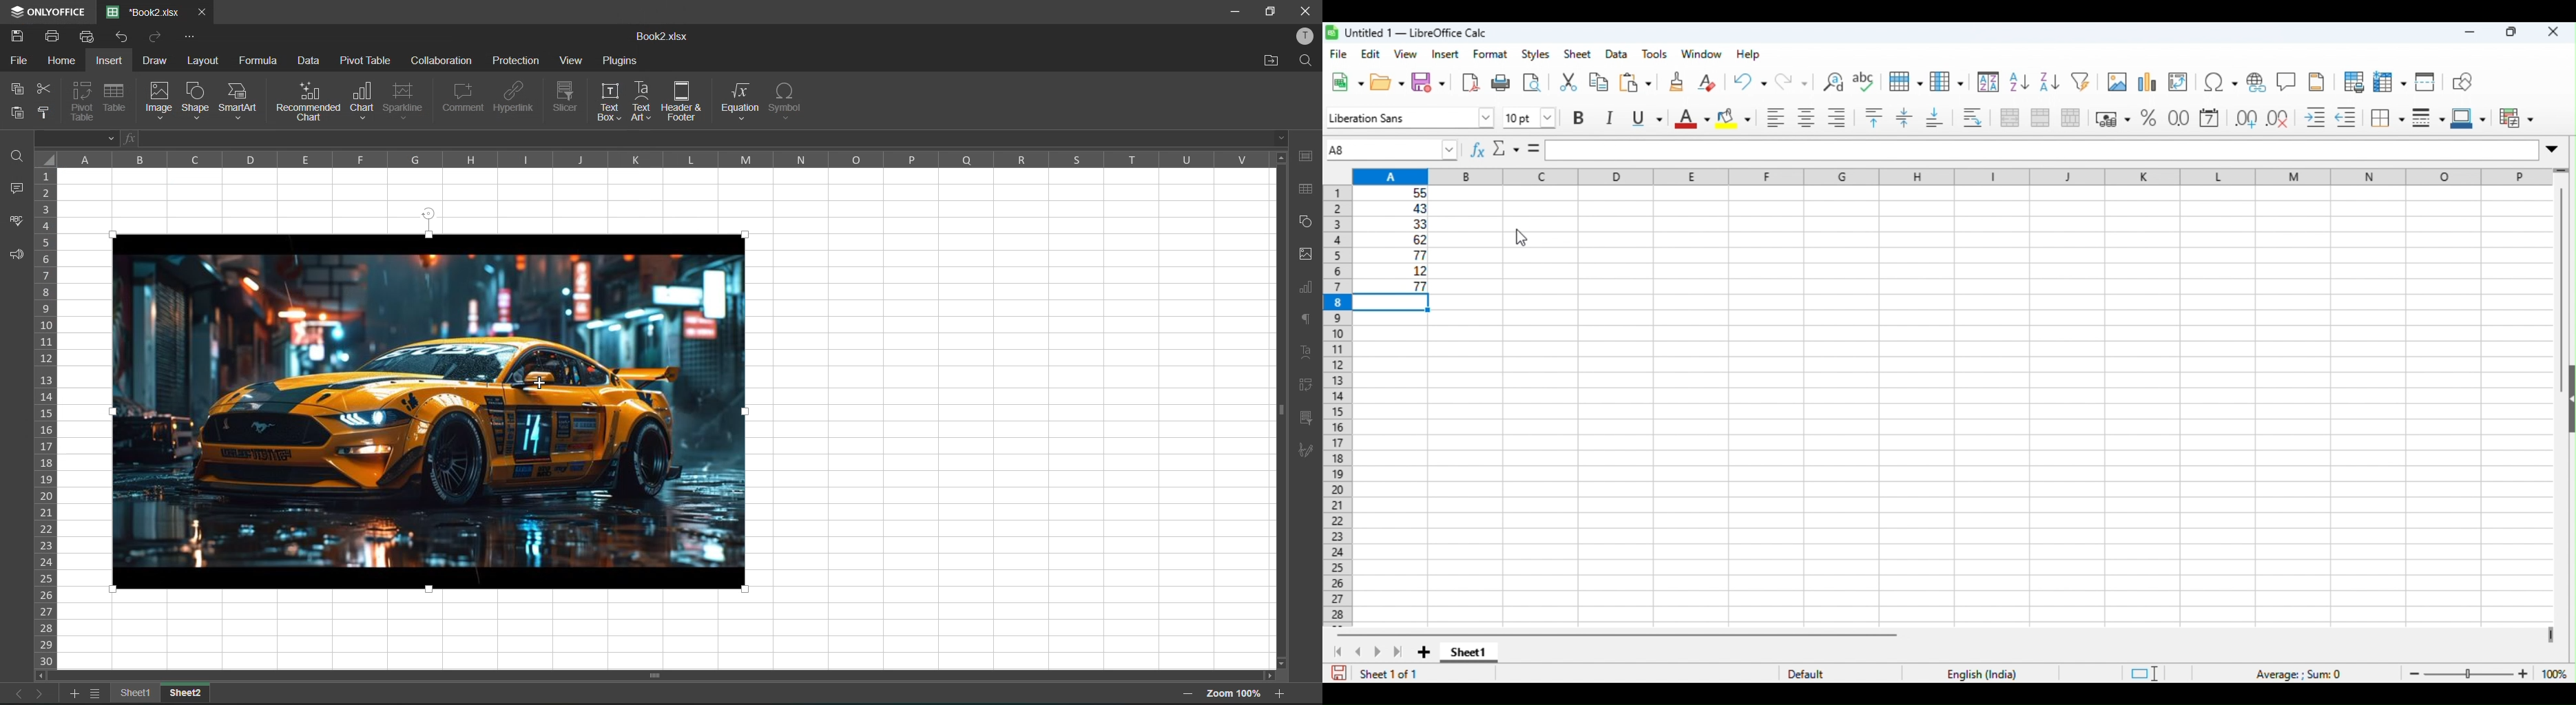  Describe the element at coordinates (311, 61) in the screenshot. I see `data` at that location.